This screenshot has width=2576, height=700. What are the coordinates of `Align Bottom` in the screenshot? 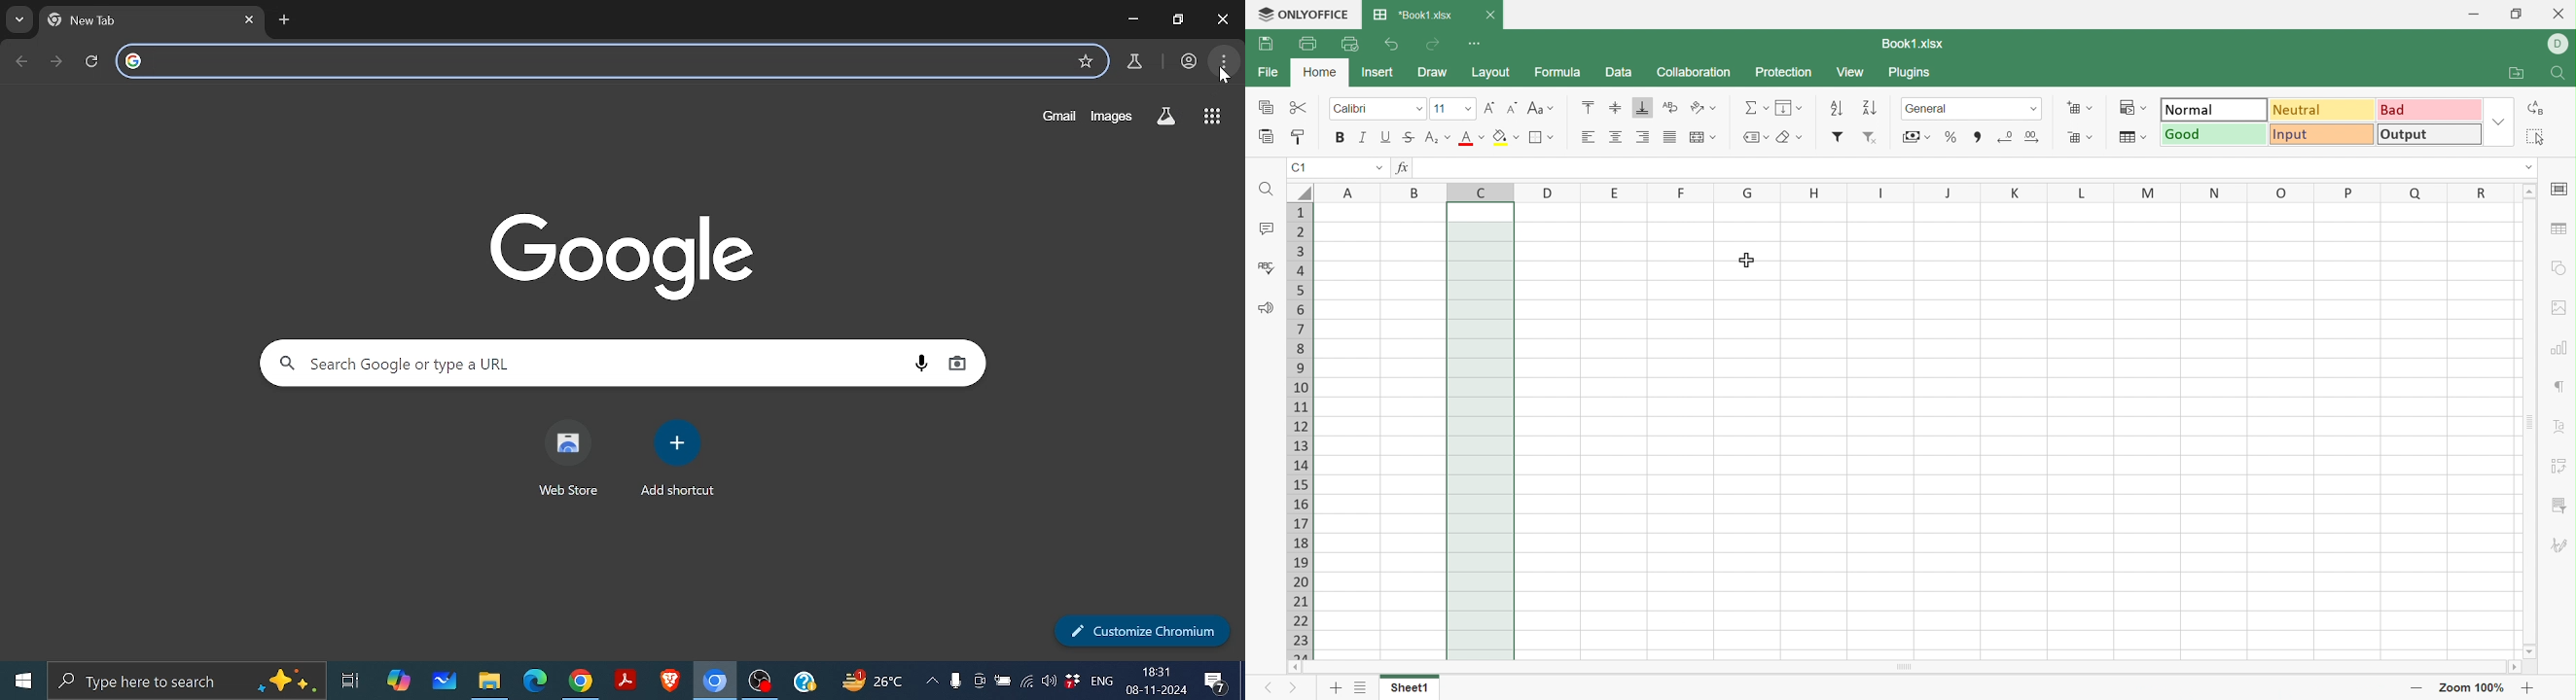 It's located at (1644, 108).